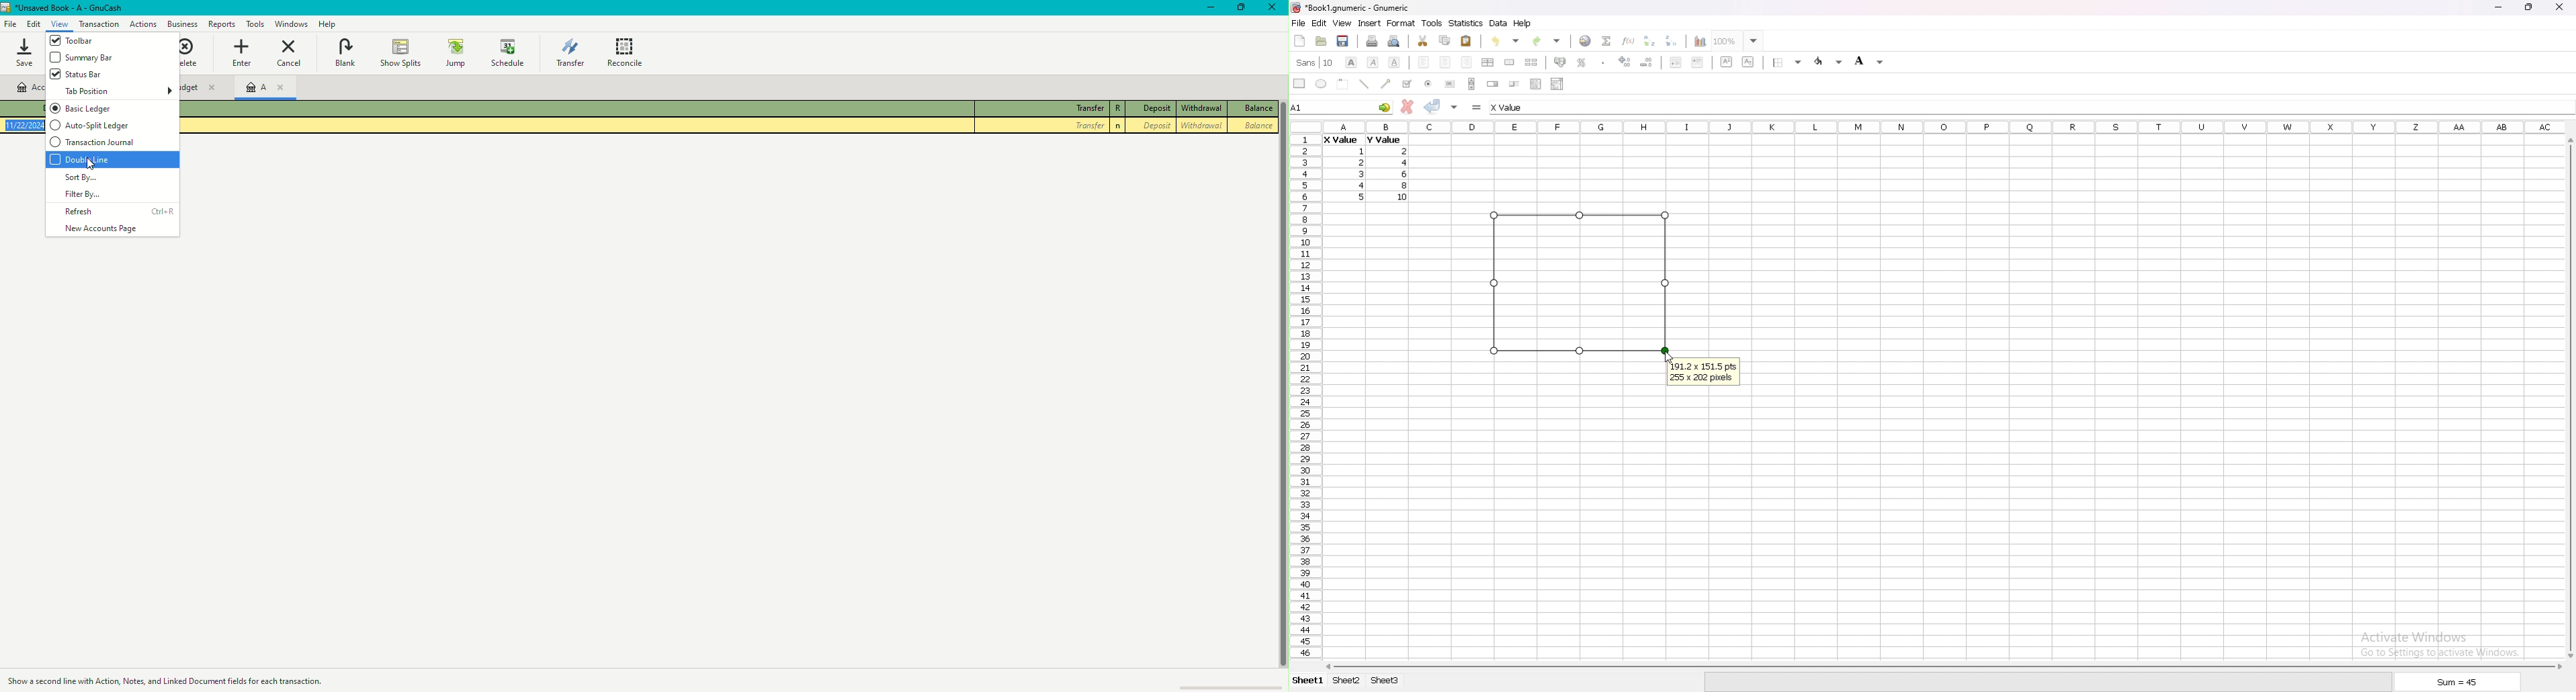 This screenshot has width=2576, height=700. What do you see at coordinates (1557, 83) in the screenshot?
I see `combo box` at bounding box center [1557, 83].